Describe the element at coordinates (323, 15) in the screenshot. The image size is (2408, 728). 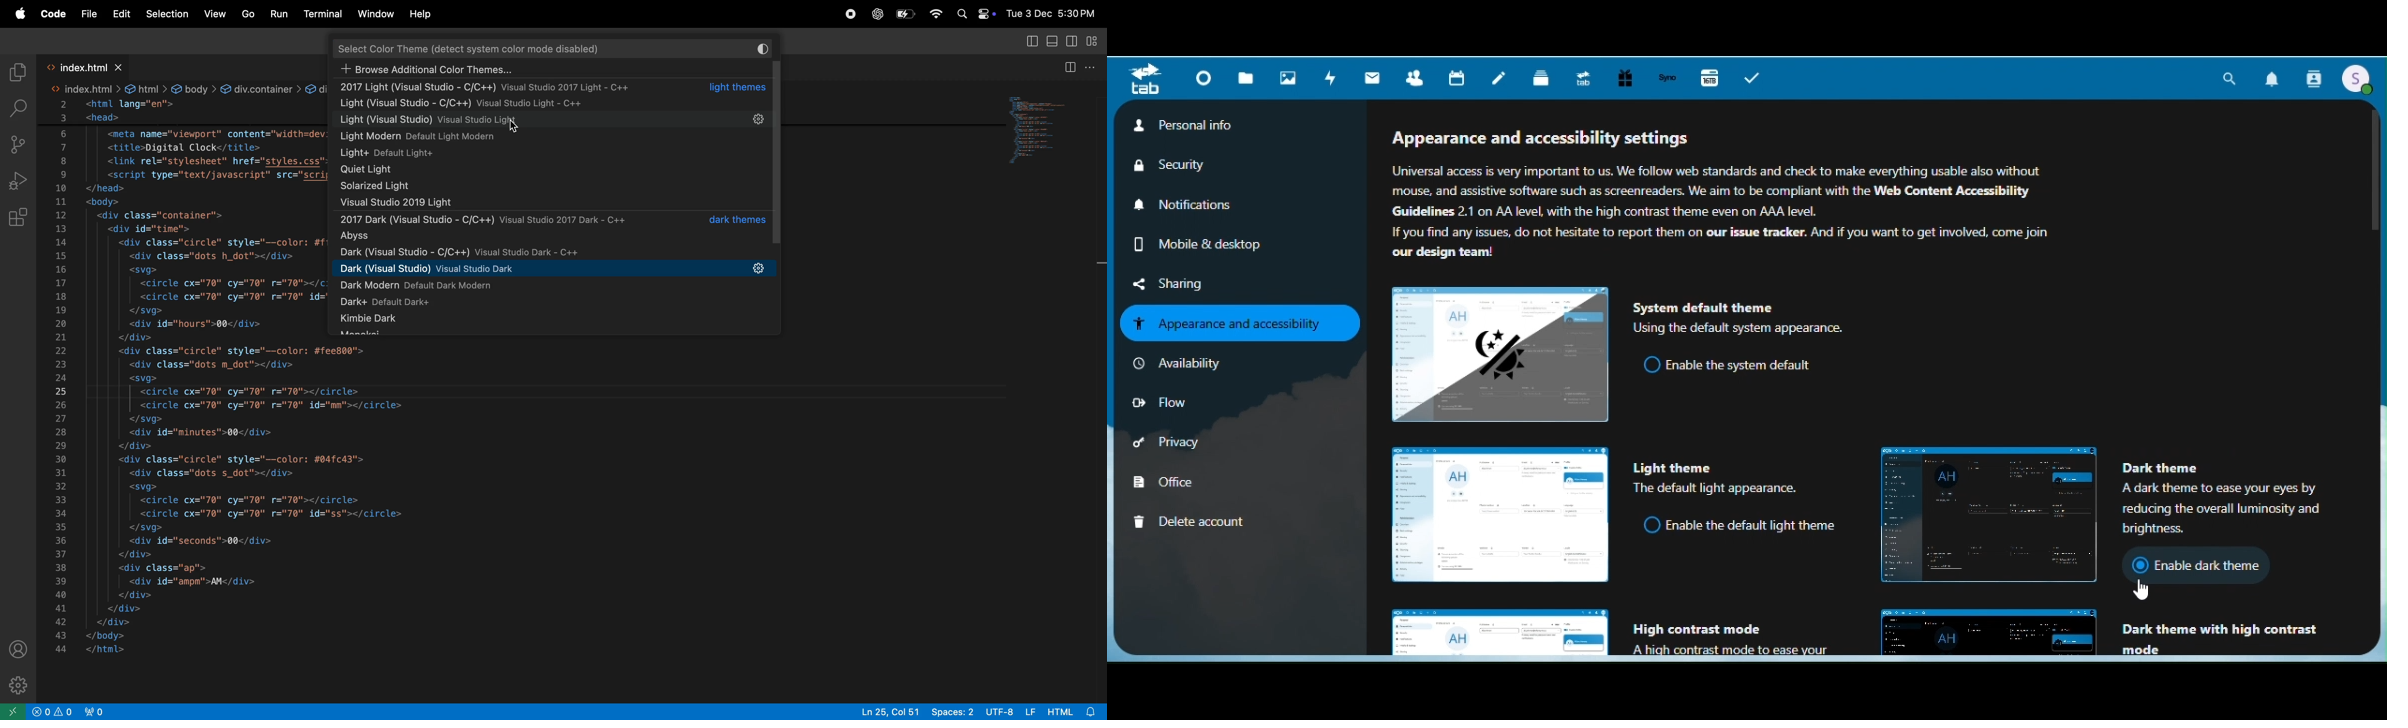
I see `terminal` at that location.